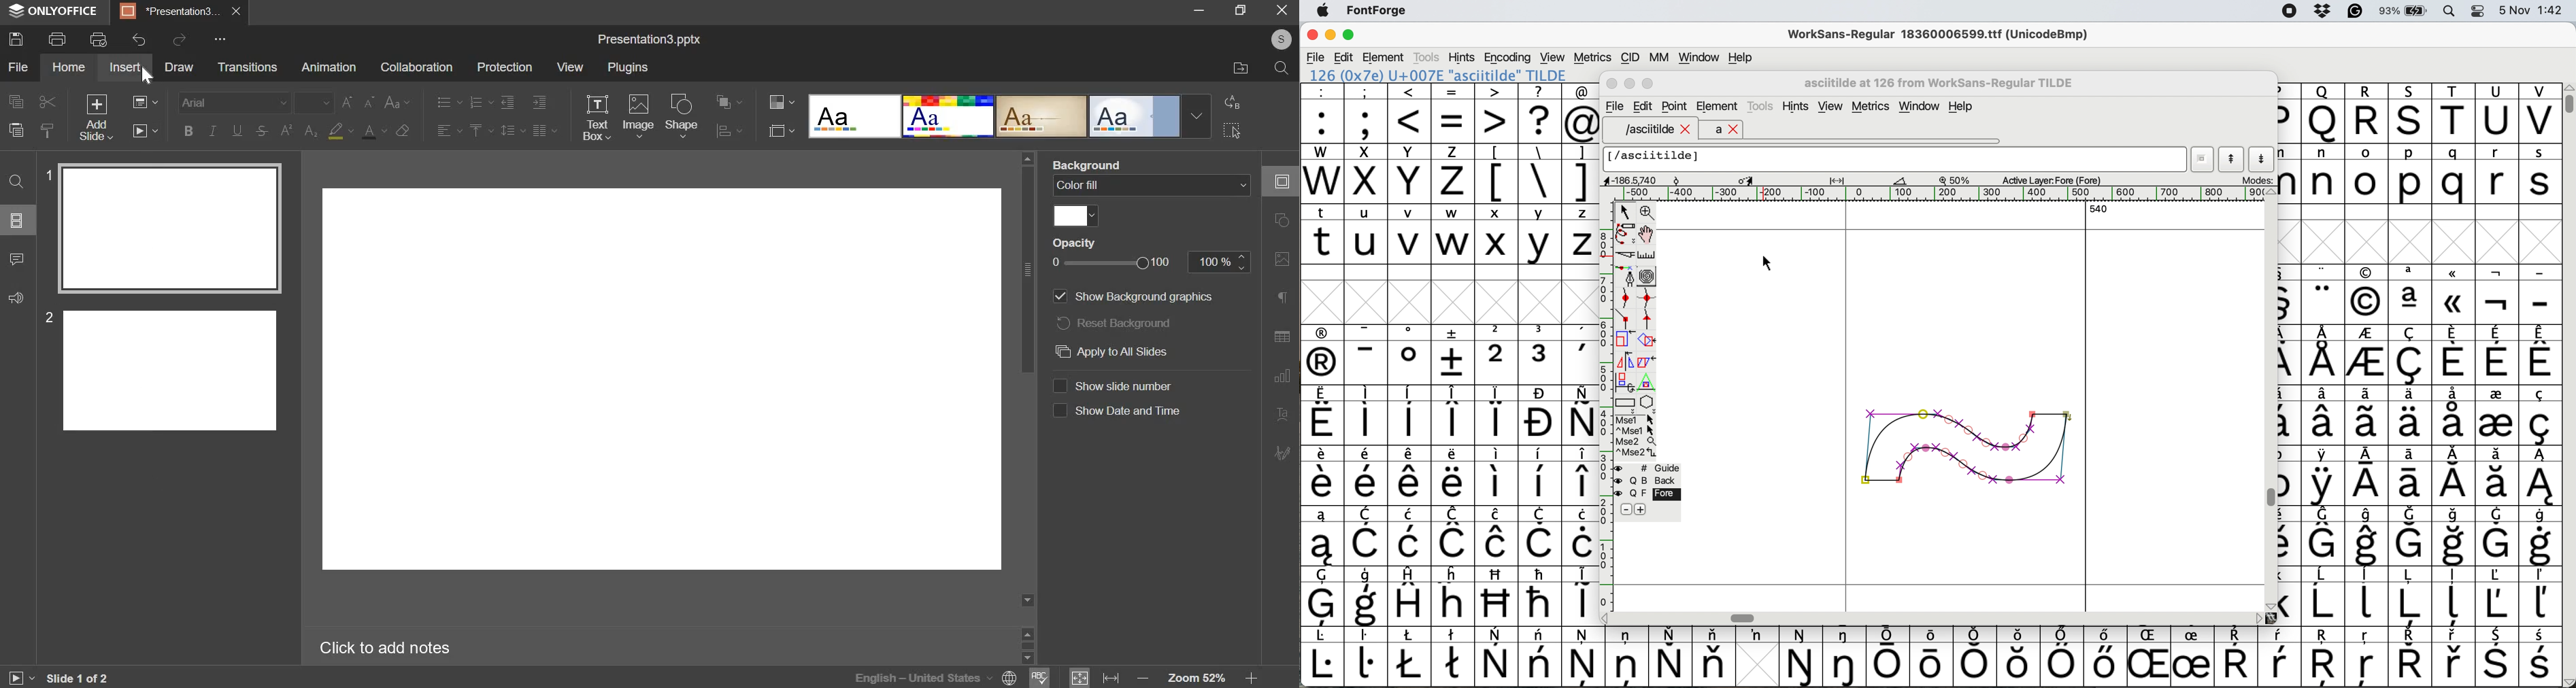 The height and width of the screenshot is (700, 2576). Describe the element at coordinates (2455, 414) in the screenshot. I see `symbol` at that location.